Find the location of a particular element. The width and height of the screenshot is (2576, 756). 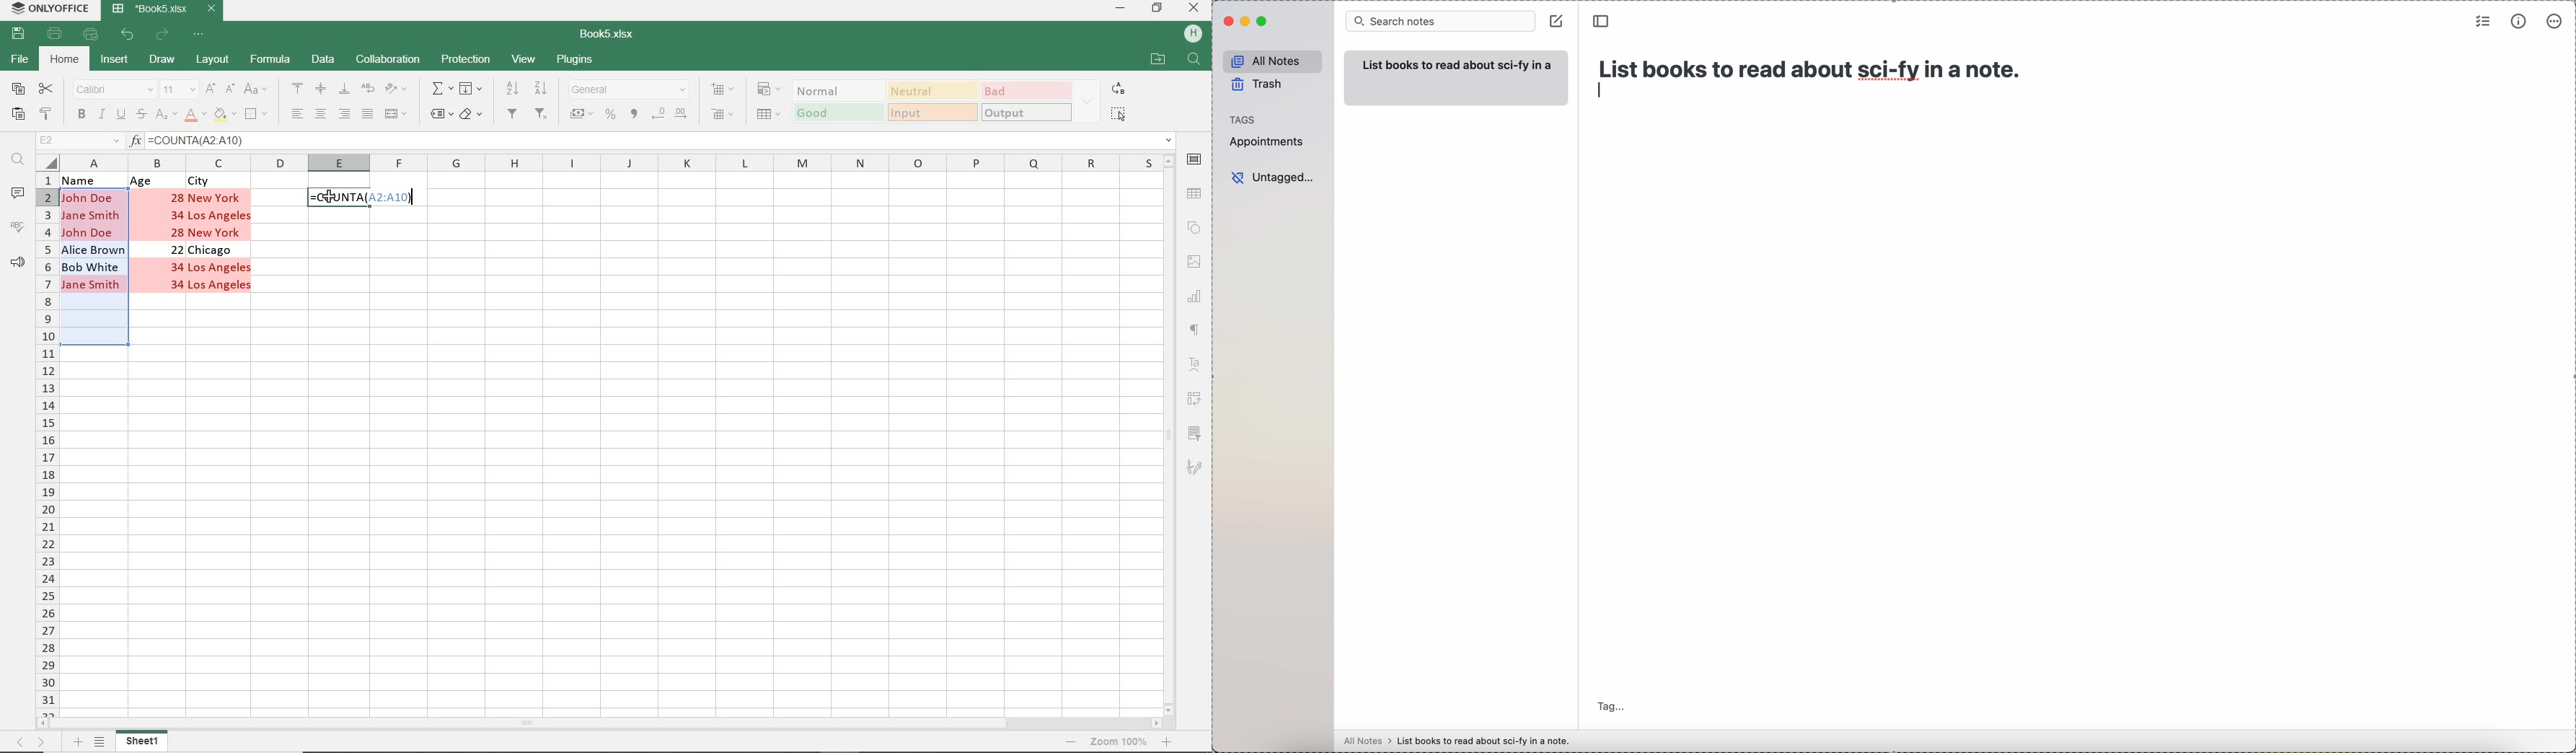

Name is located at coordinates (89, 180).